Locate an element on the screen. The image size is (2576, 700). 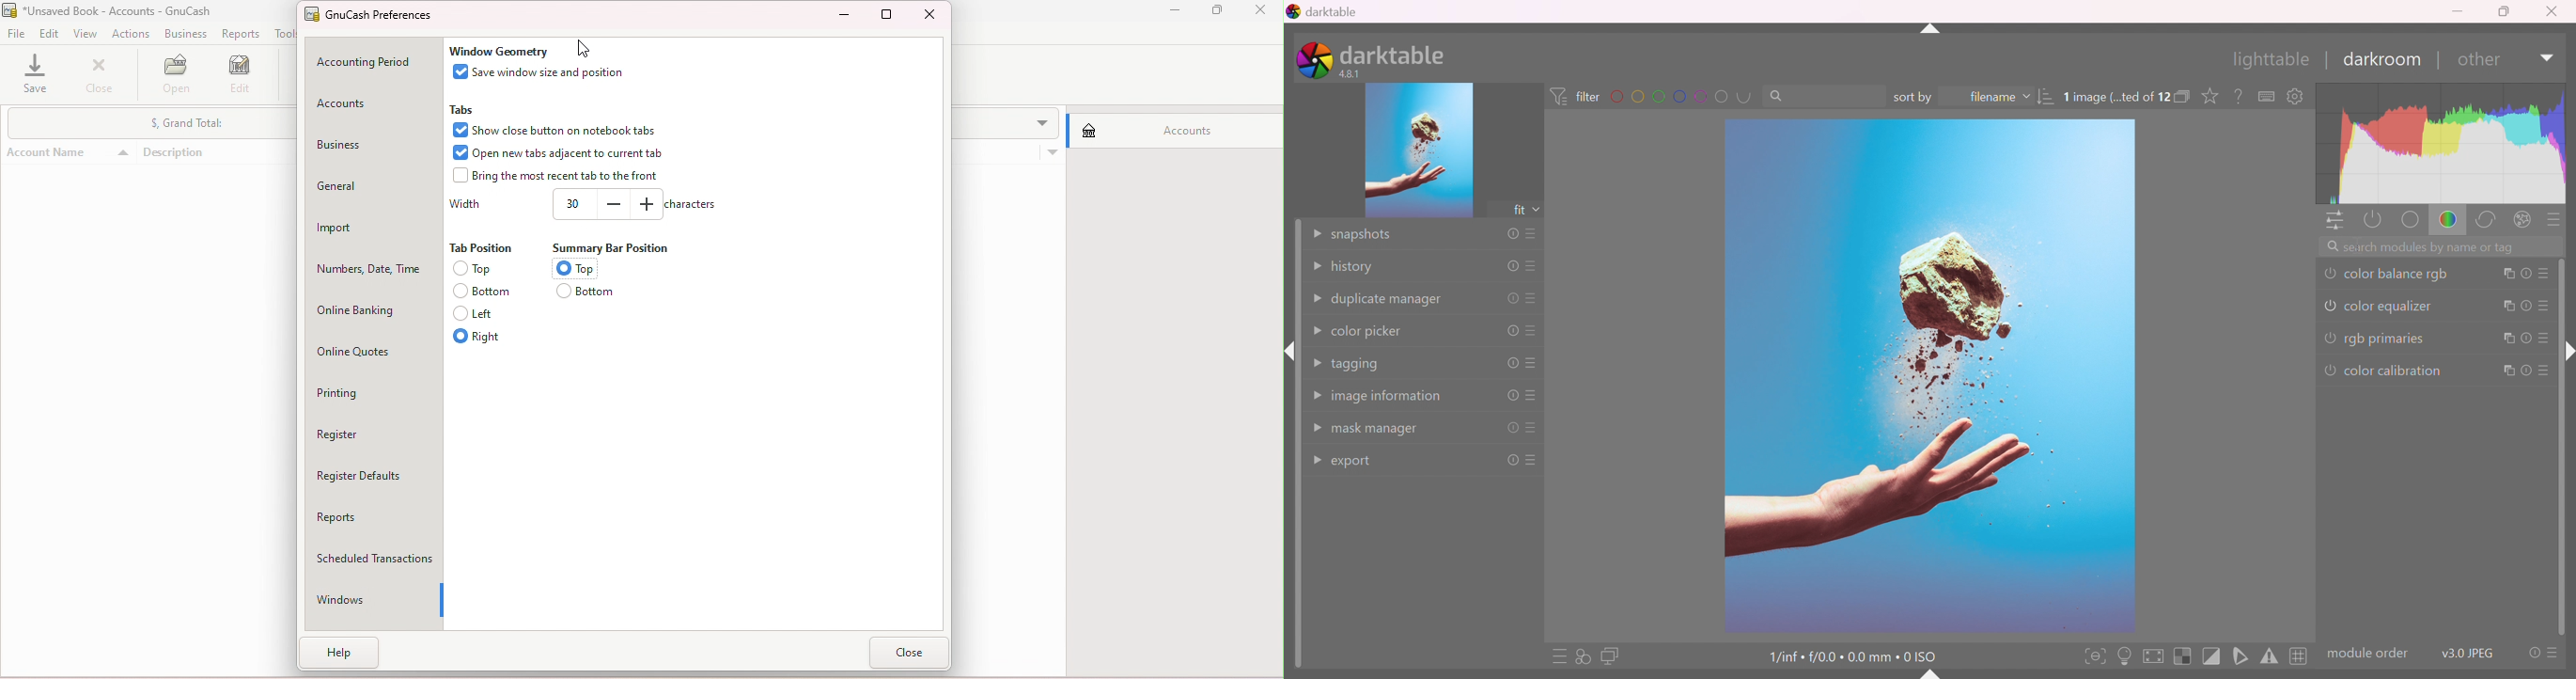
image information is located at coordinates (1390, 397).